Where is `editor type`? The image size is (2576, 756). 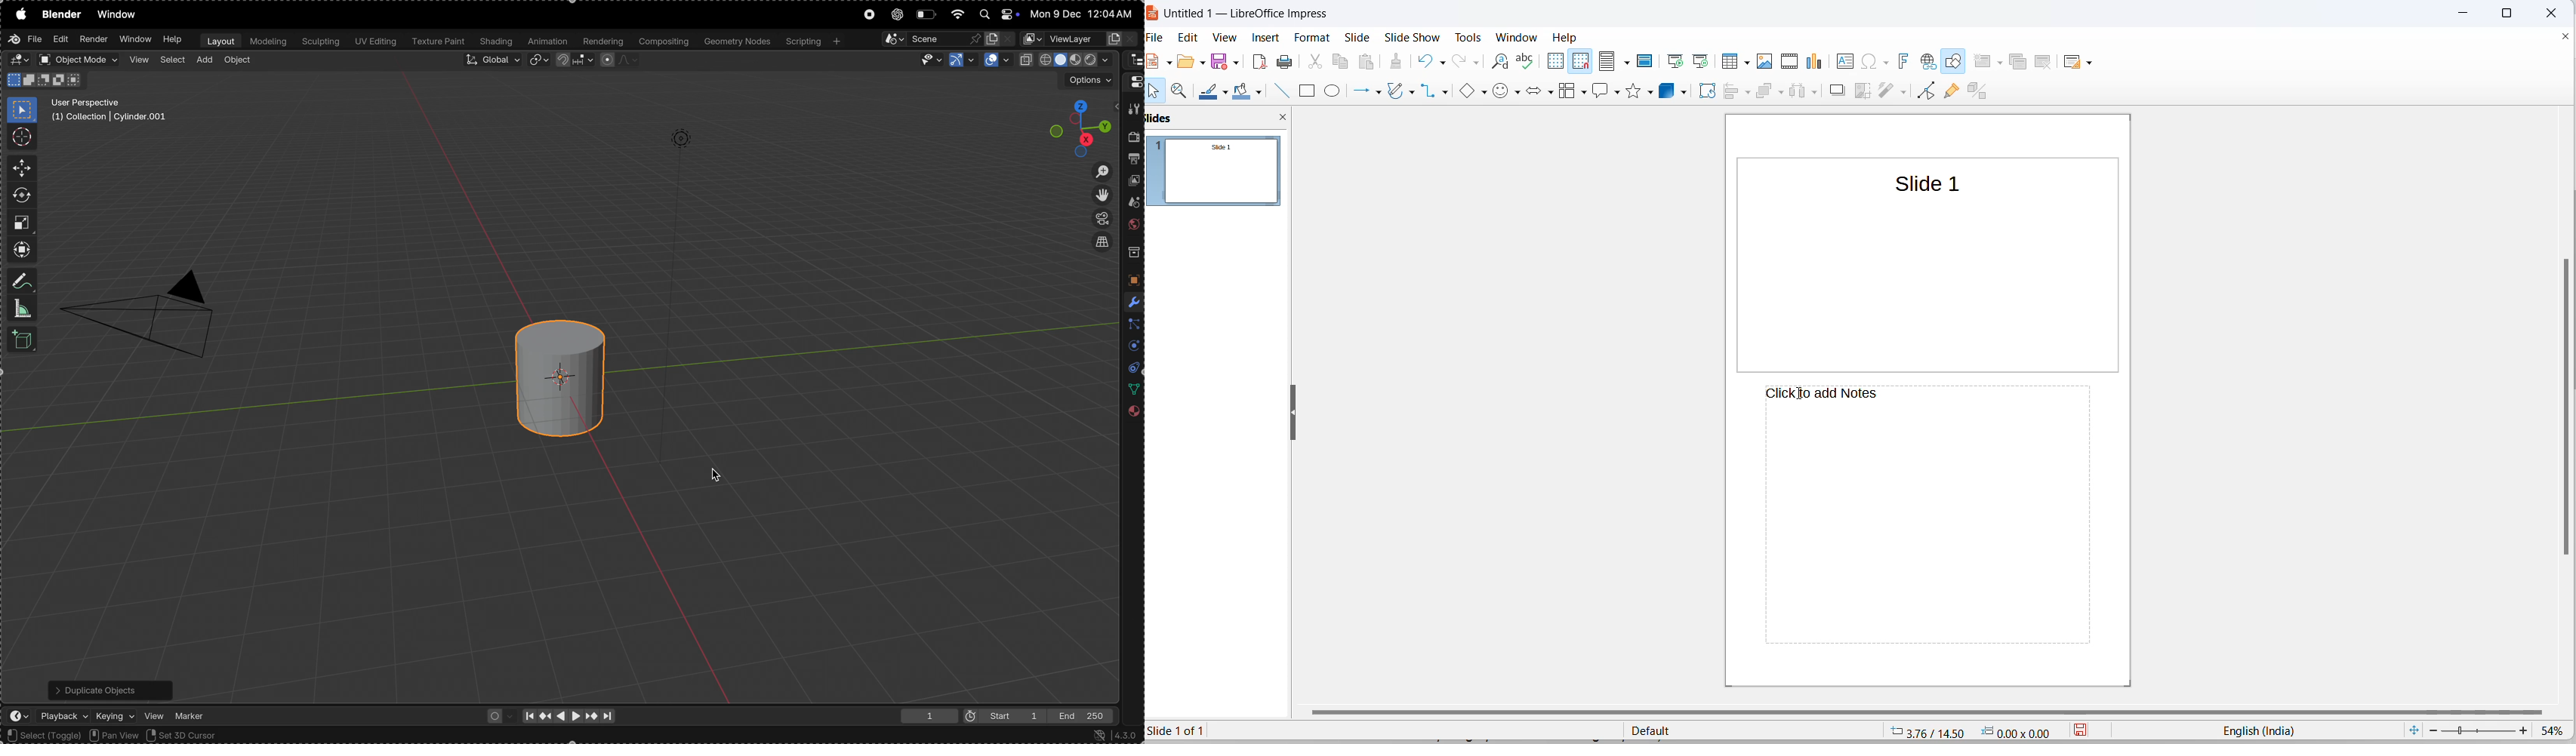 editor type is located at coordinates (14, 717).